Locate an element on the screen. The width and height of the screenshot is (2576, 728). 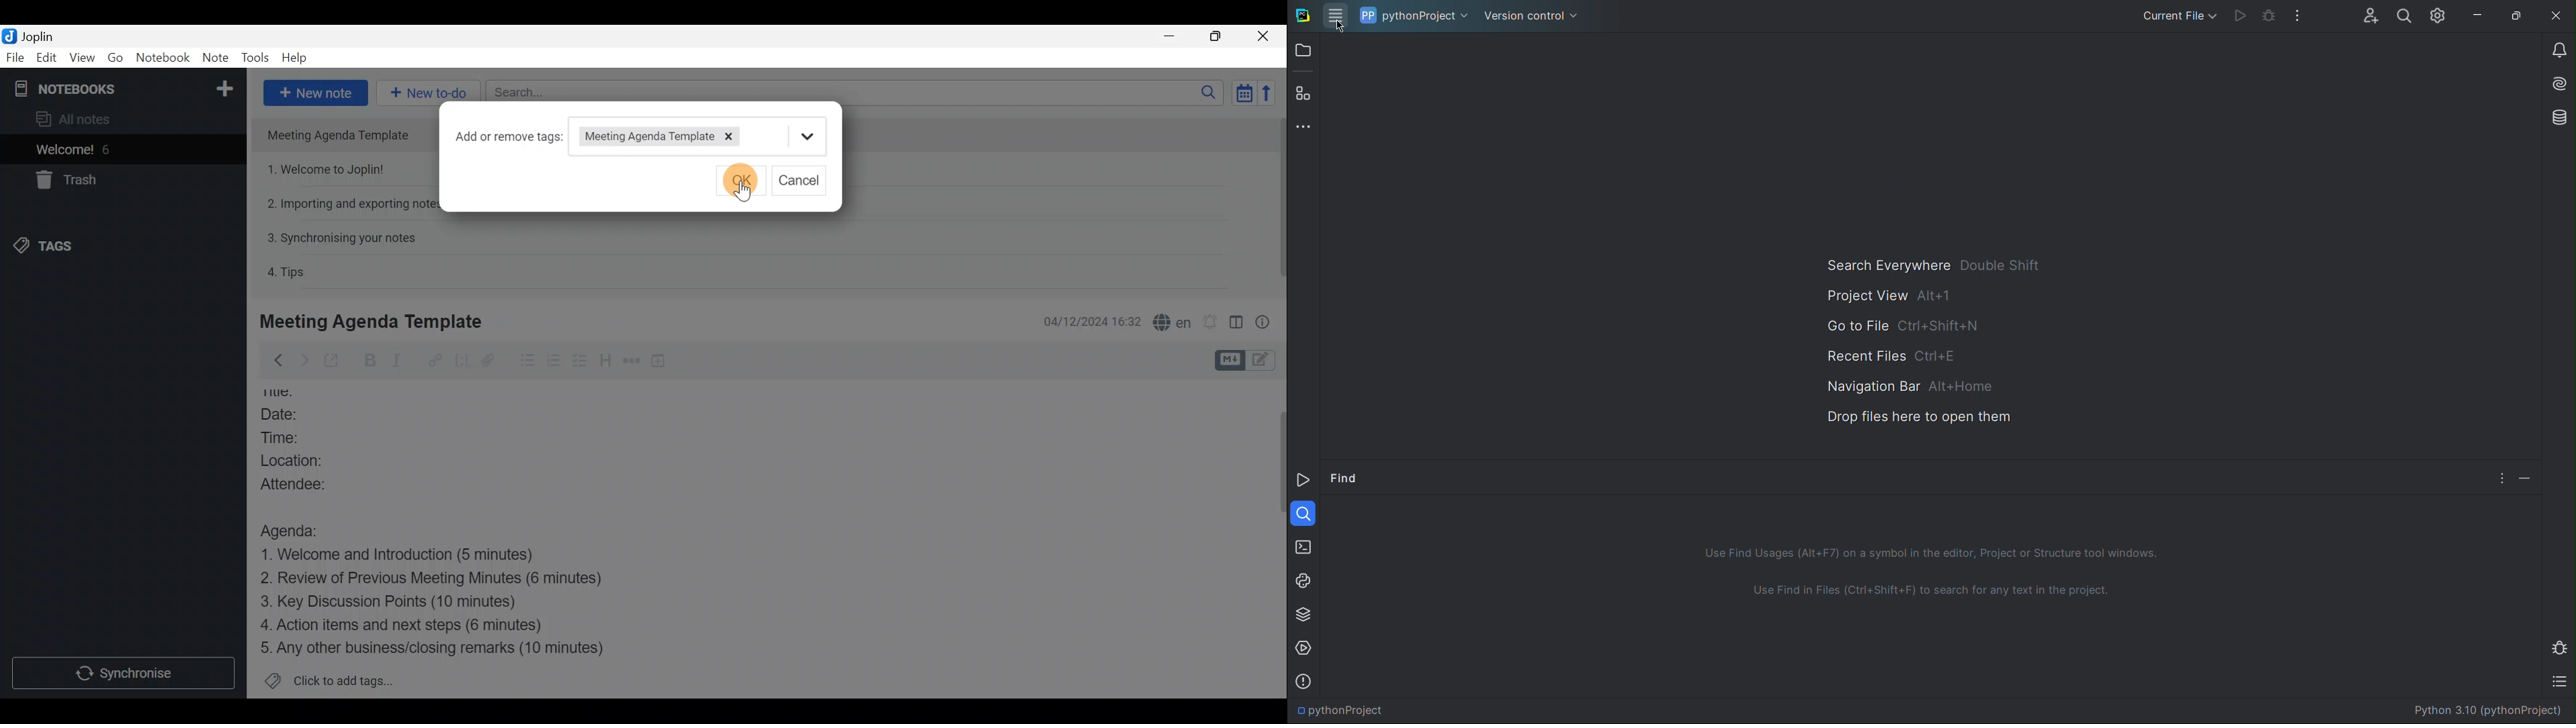
Edit is located at coordinates (47, 59).